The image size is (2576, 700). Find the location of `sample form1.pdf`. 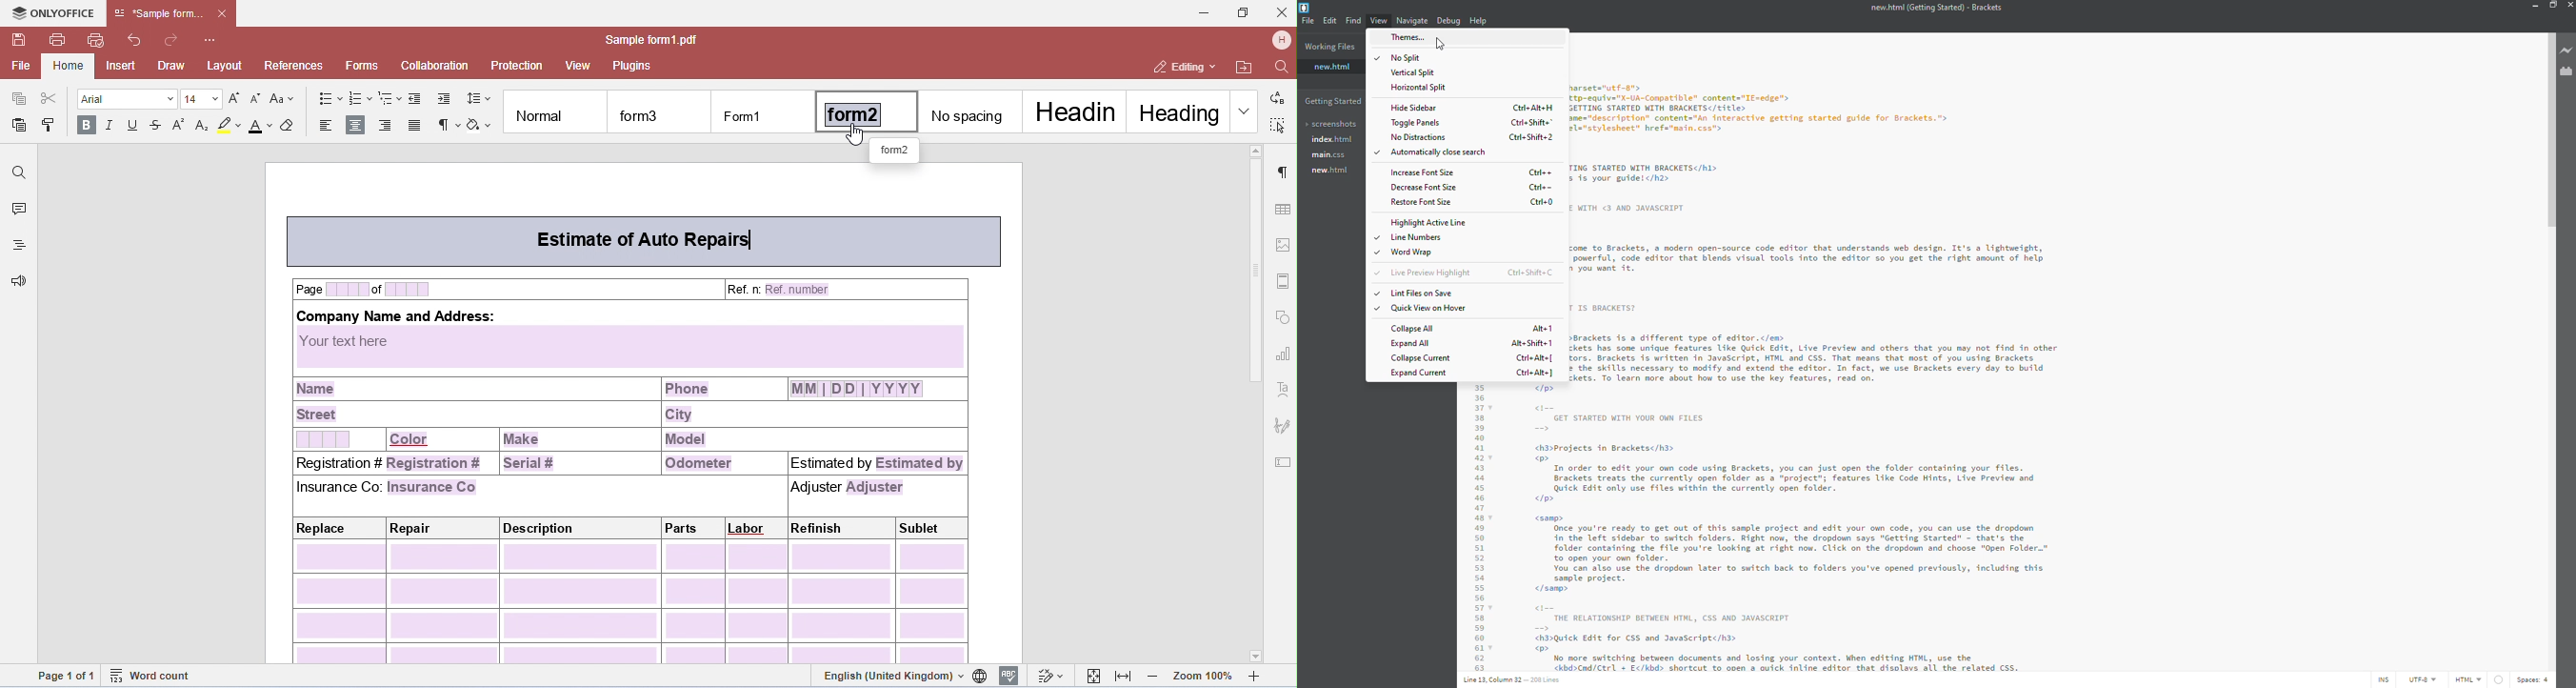

sample form1.pdf is located at coordinates (646, 40).